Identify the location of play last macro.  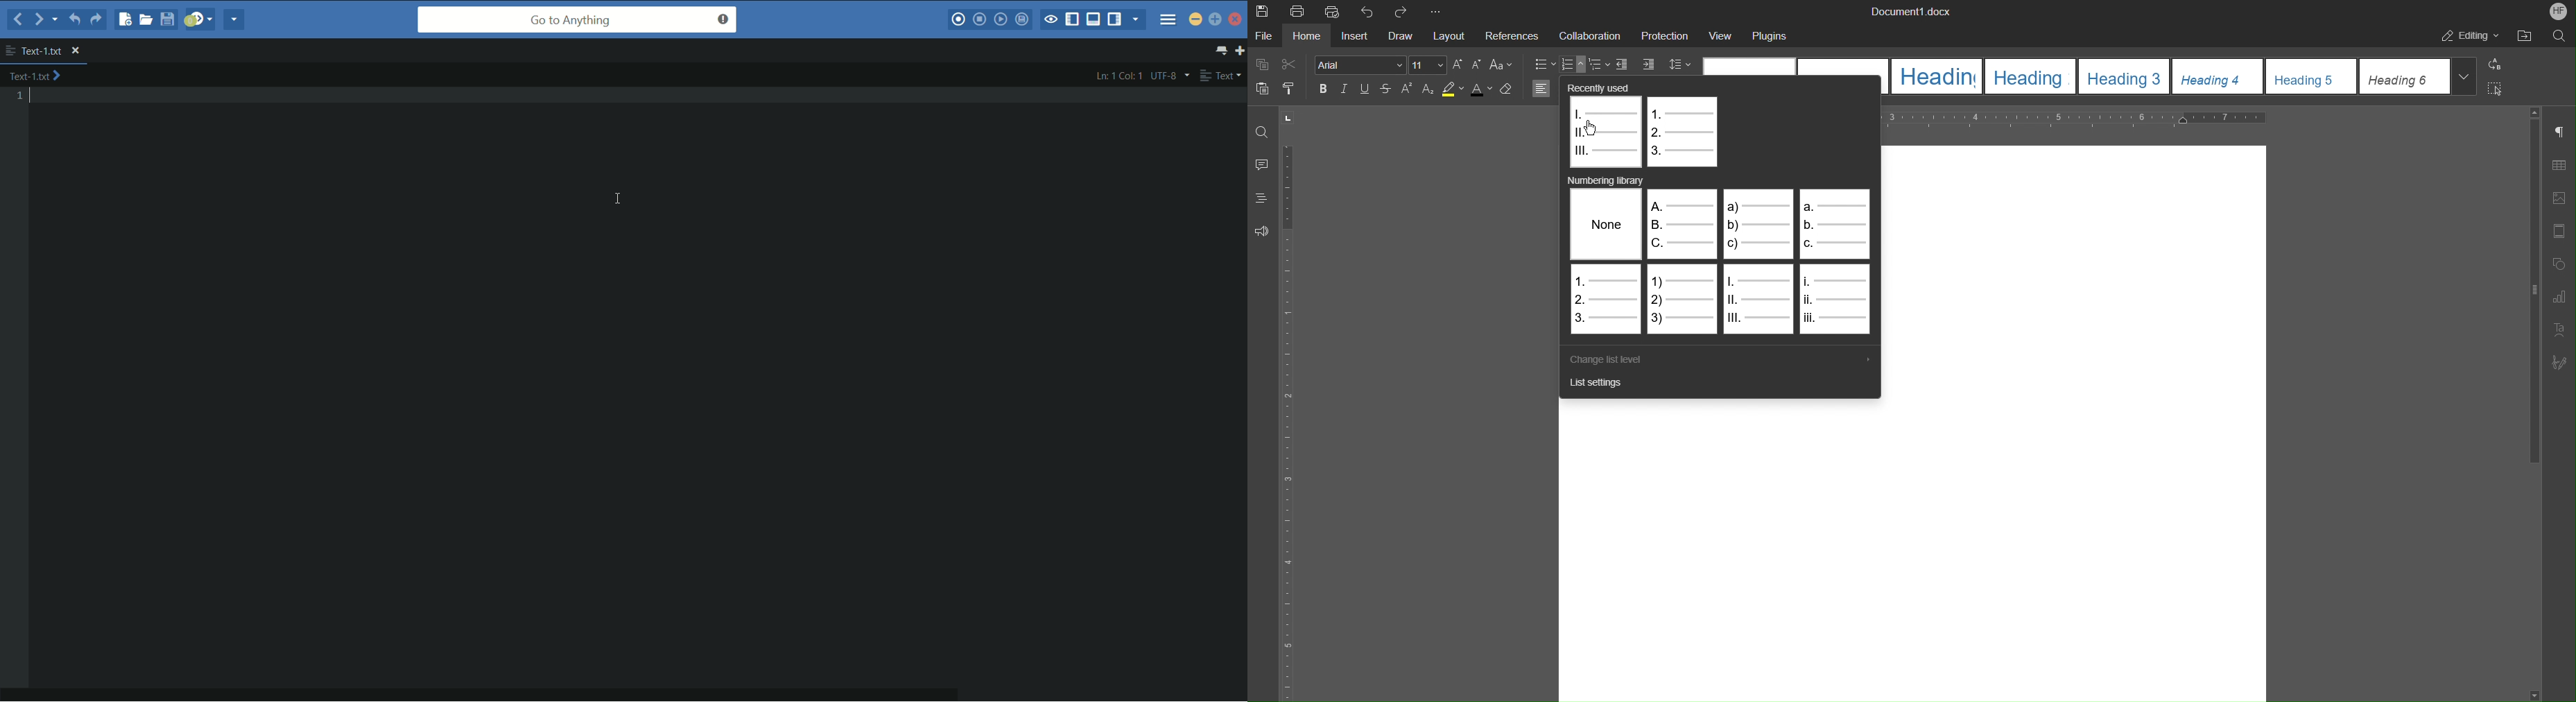
(1000, 20).